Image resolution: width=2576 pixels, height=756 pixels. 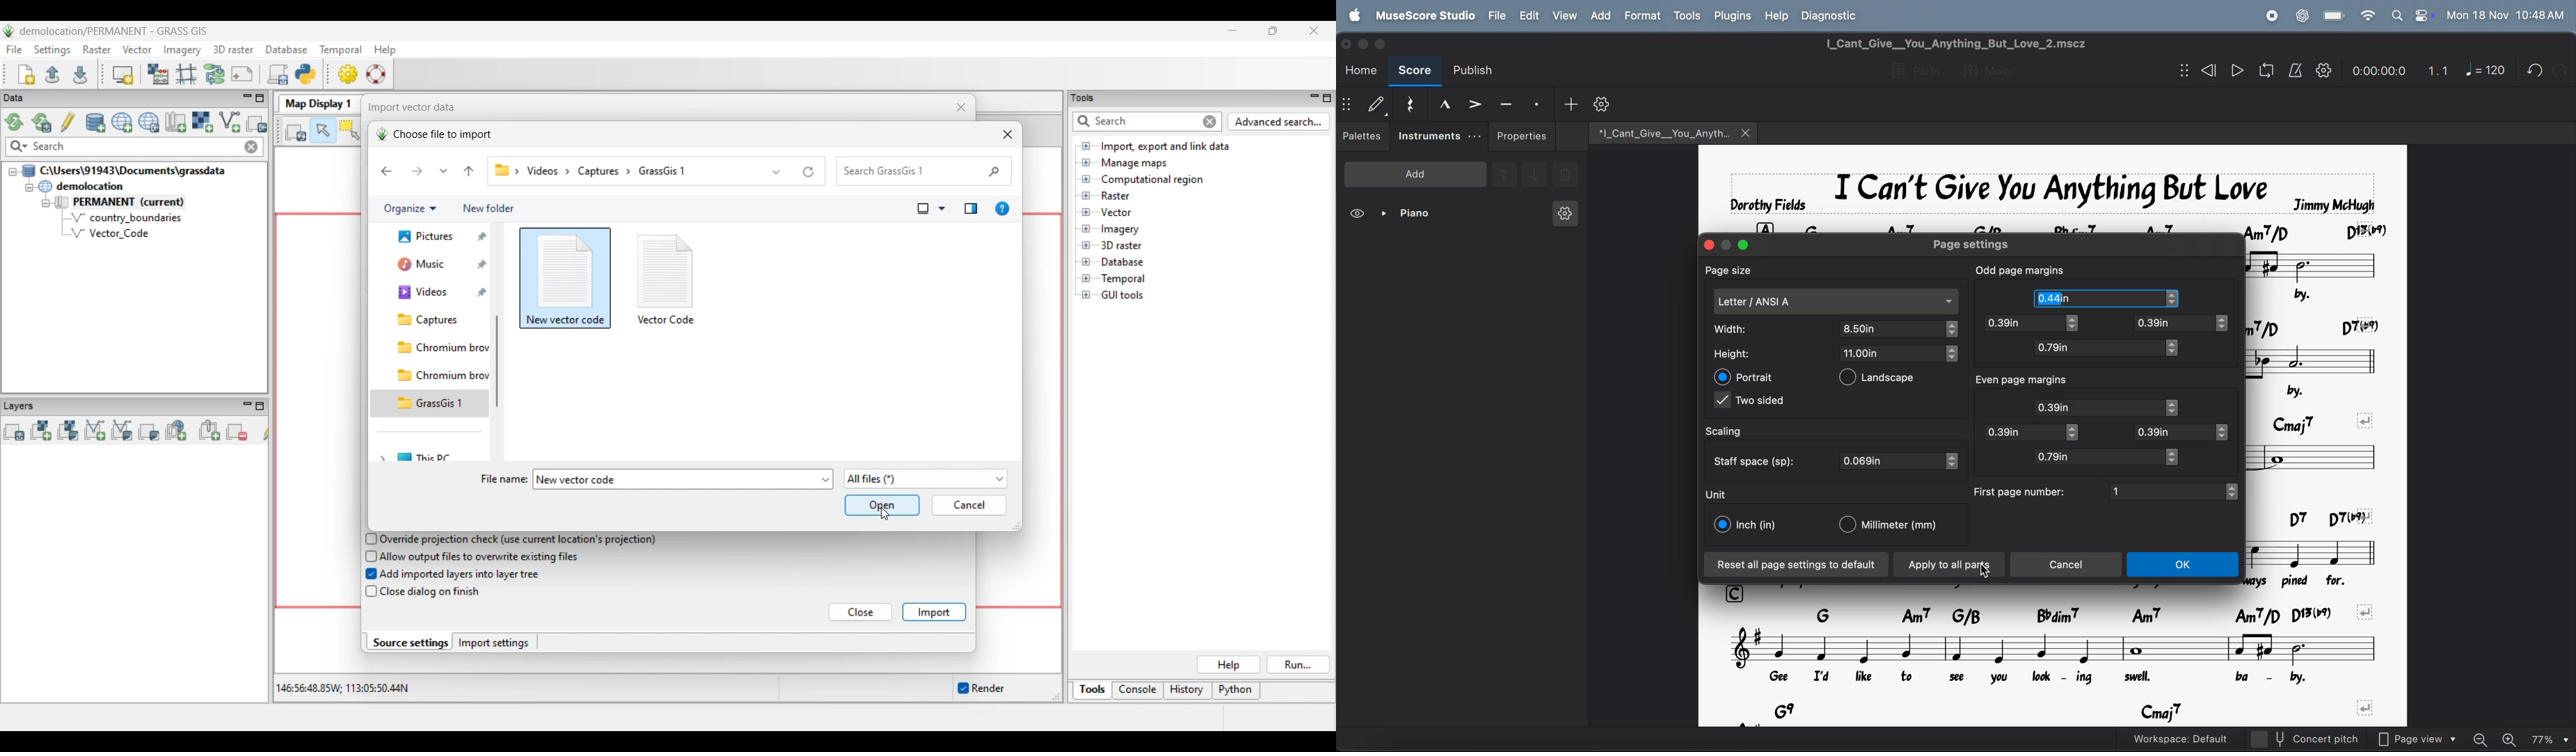 What do you see at coordinates (1365, 43) in the screenshot?
I see `minimize` at bounding box center [1365, 43].